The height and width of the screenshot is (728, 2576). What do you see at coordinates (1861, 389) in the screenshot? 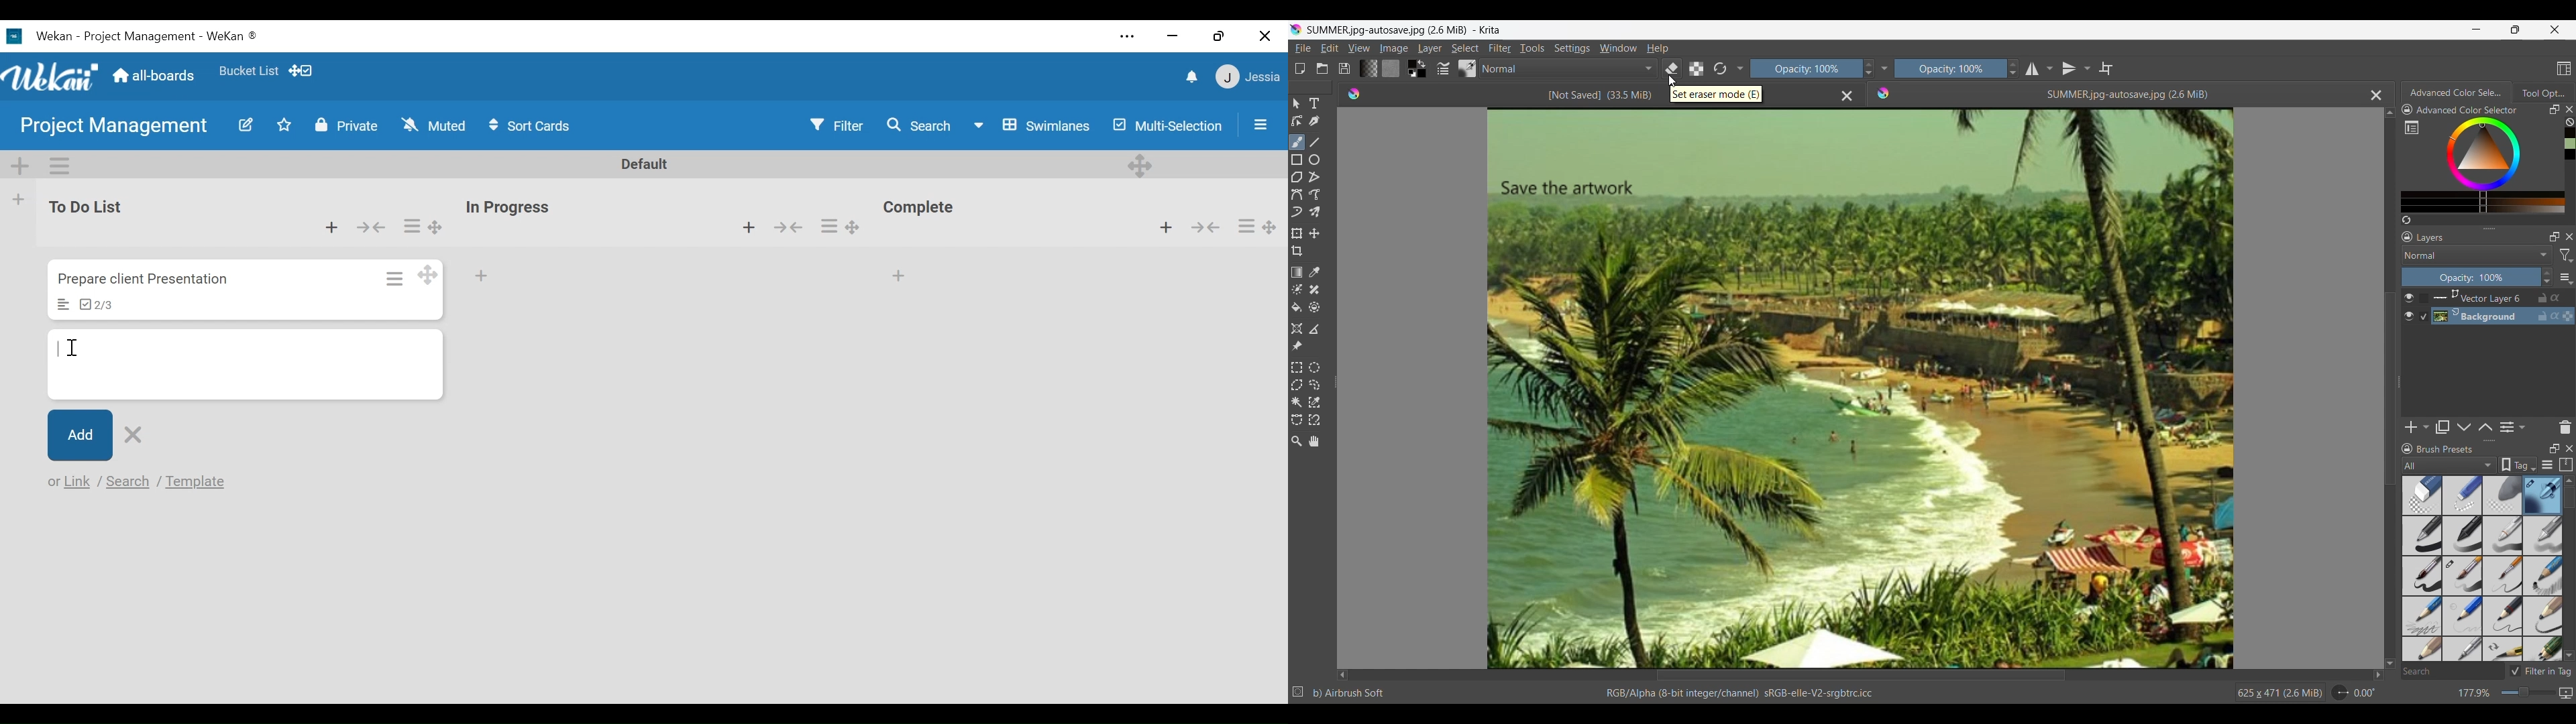
I see `Space for image/artwork` at bounding box center [1861, 389].